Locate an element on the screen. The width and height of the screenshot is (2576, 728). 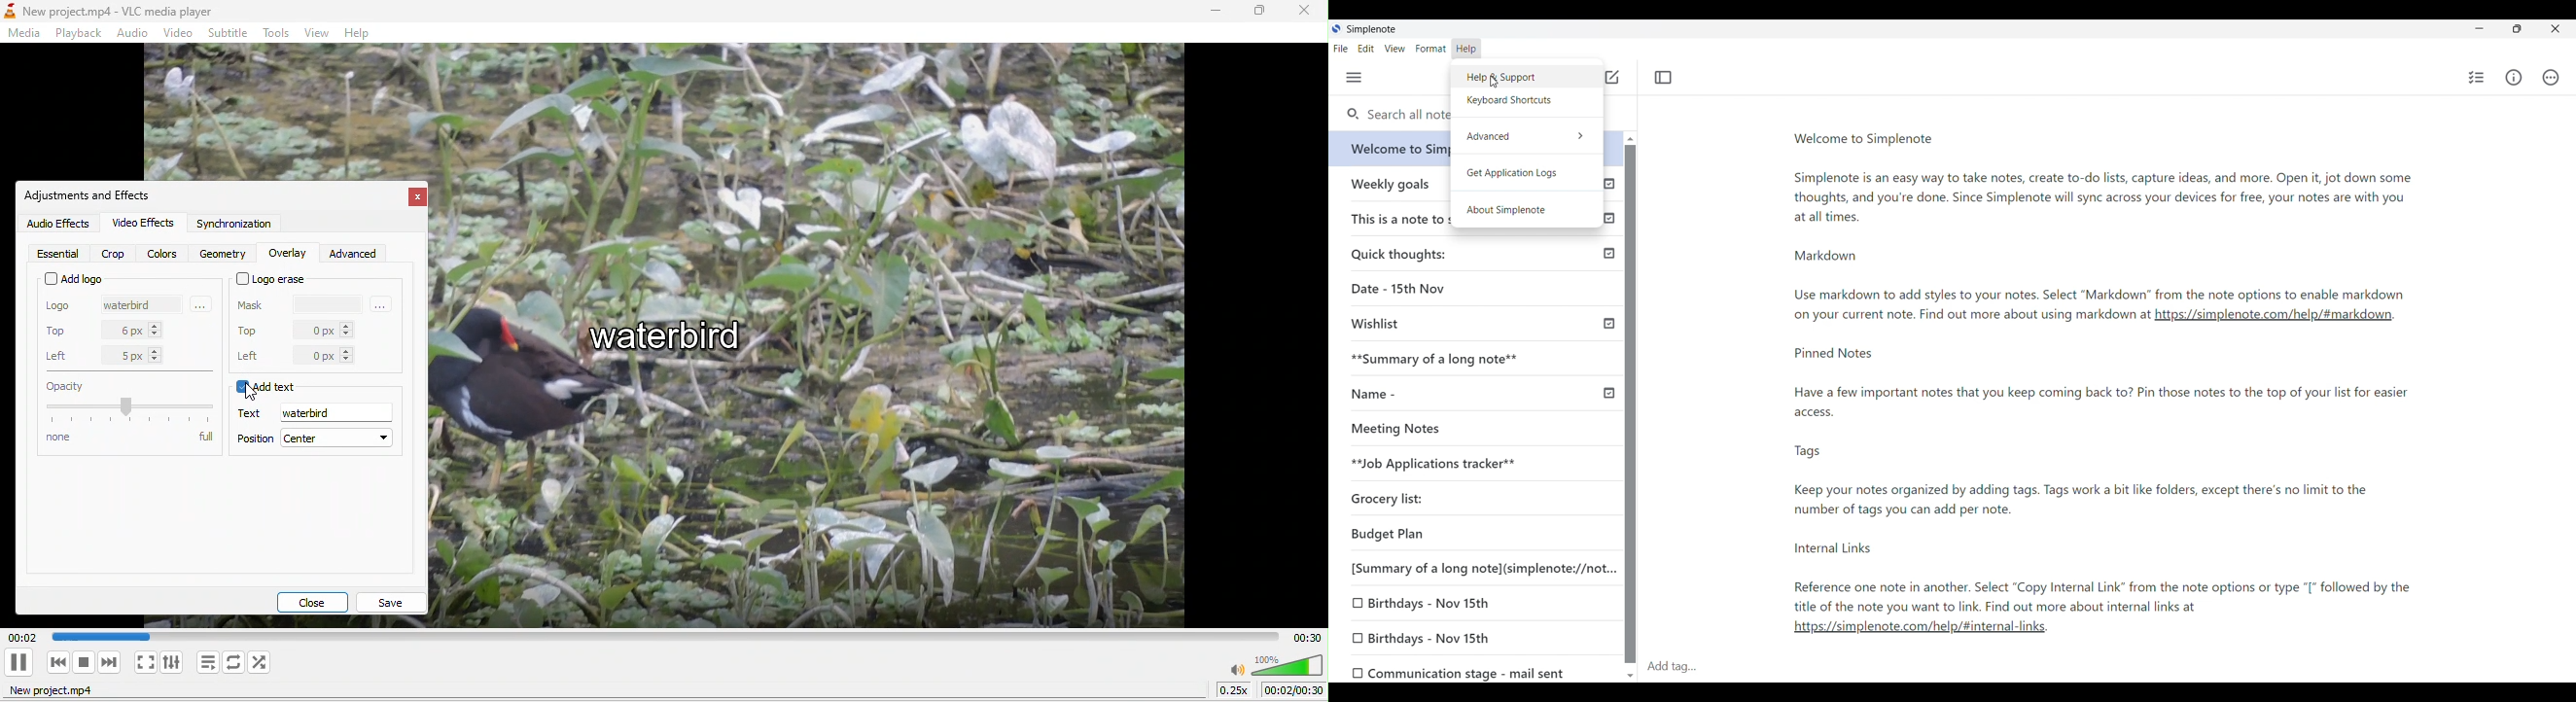
close is located at coordinates (412, 198).